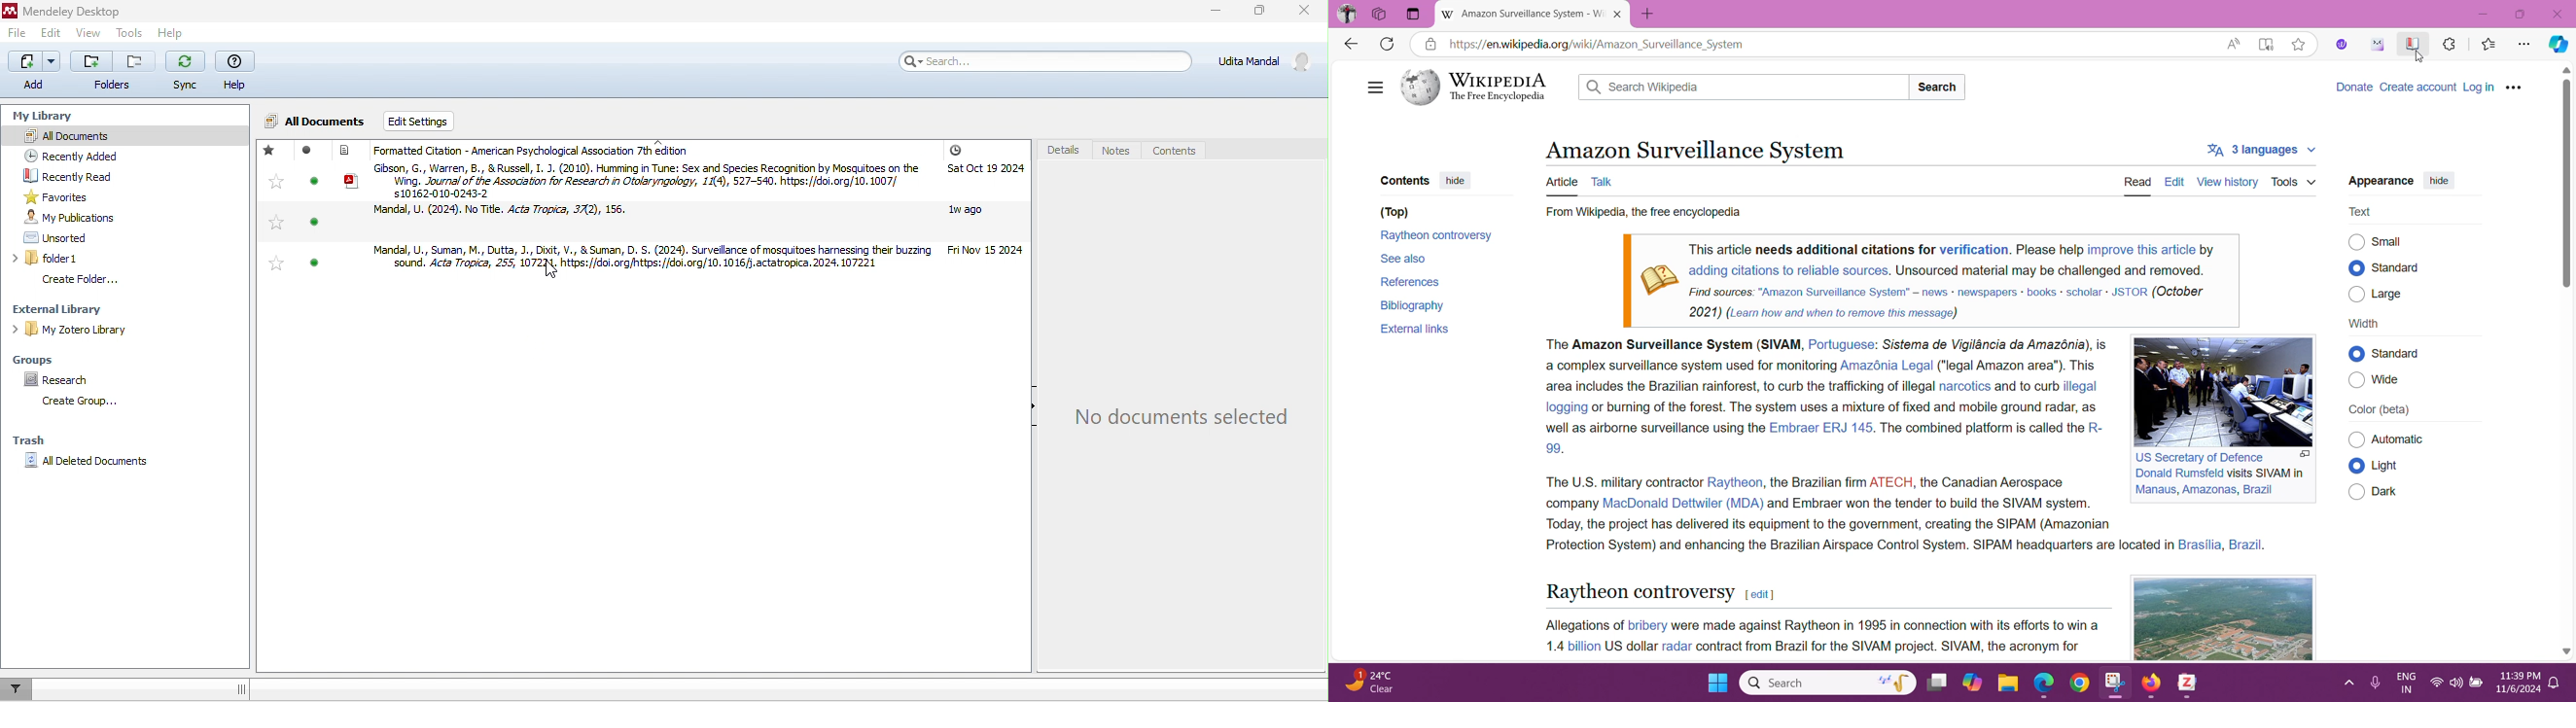 Image resolution: width=2576 pixels, height=728 pixels. I want to click on Amazonia Legal, so click(1887, 365).